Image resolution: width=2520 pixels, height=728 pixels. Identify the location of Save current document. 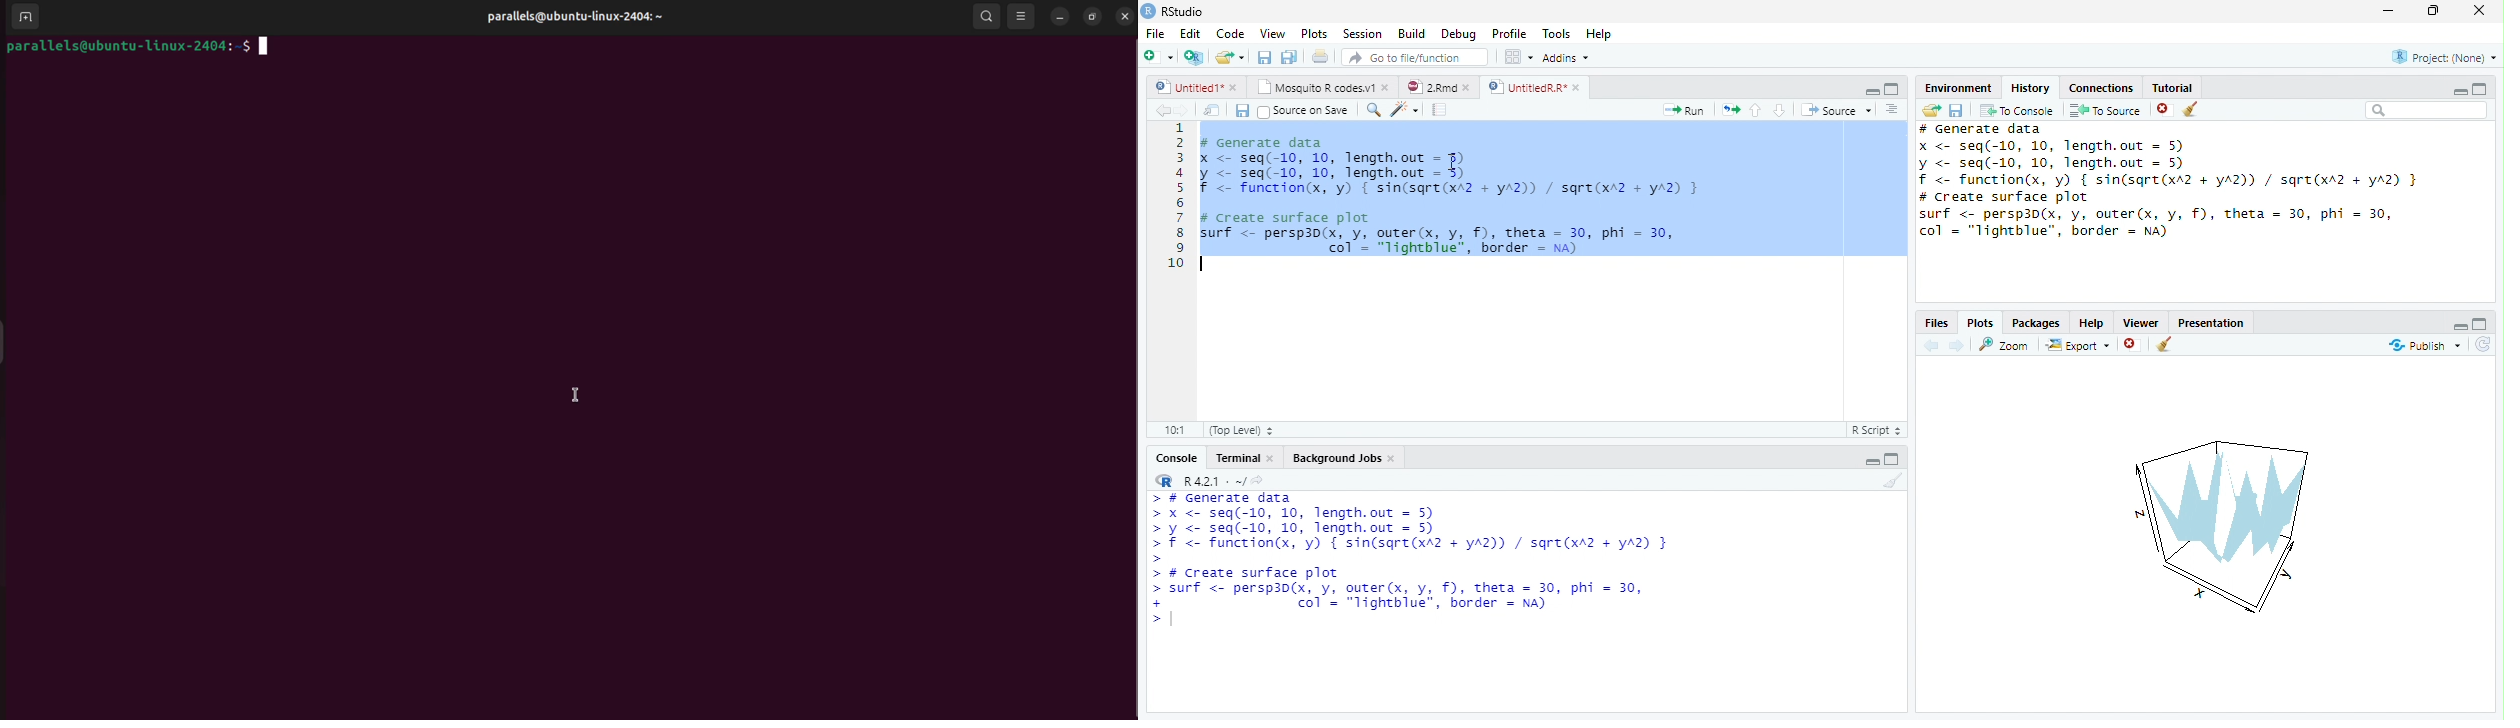
(1241, 110).